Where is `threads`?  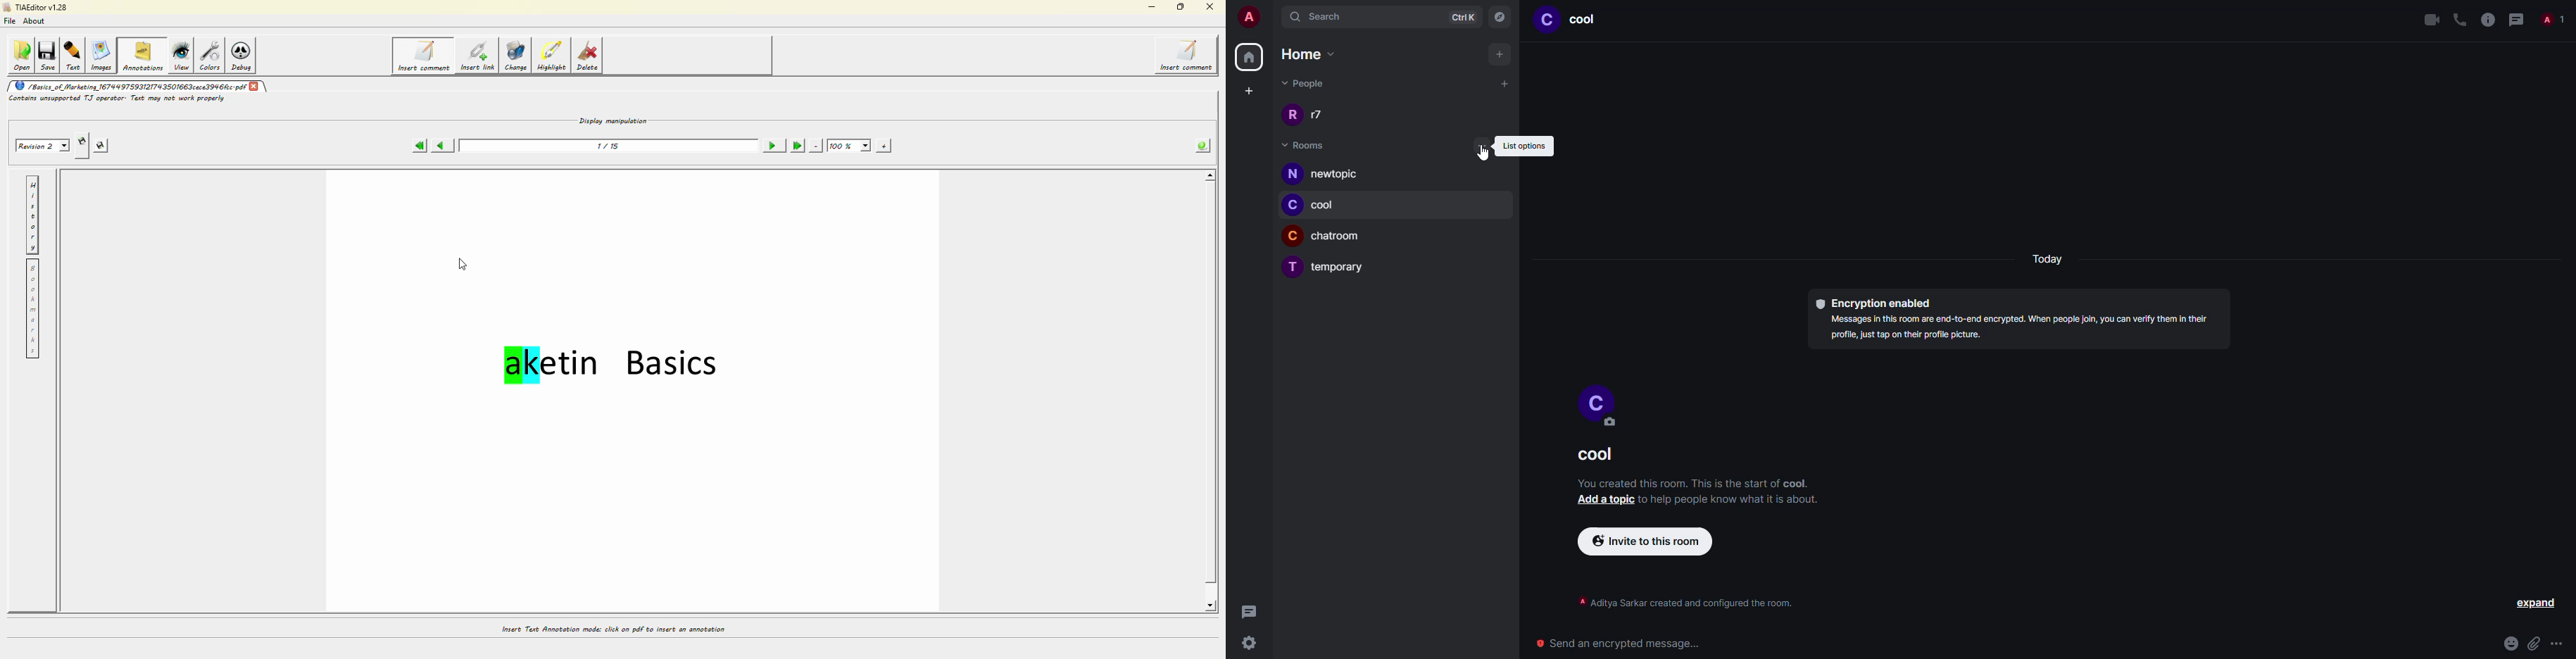 threads is located at coordinates (1243, 612).